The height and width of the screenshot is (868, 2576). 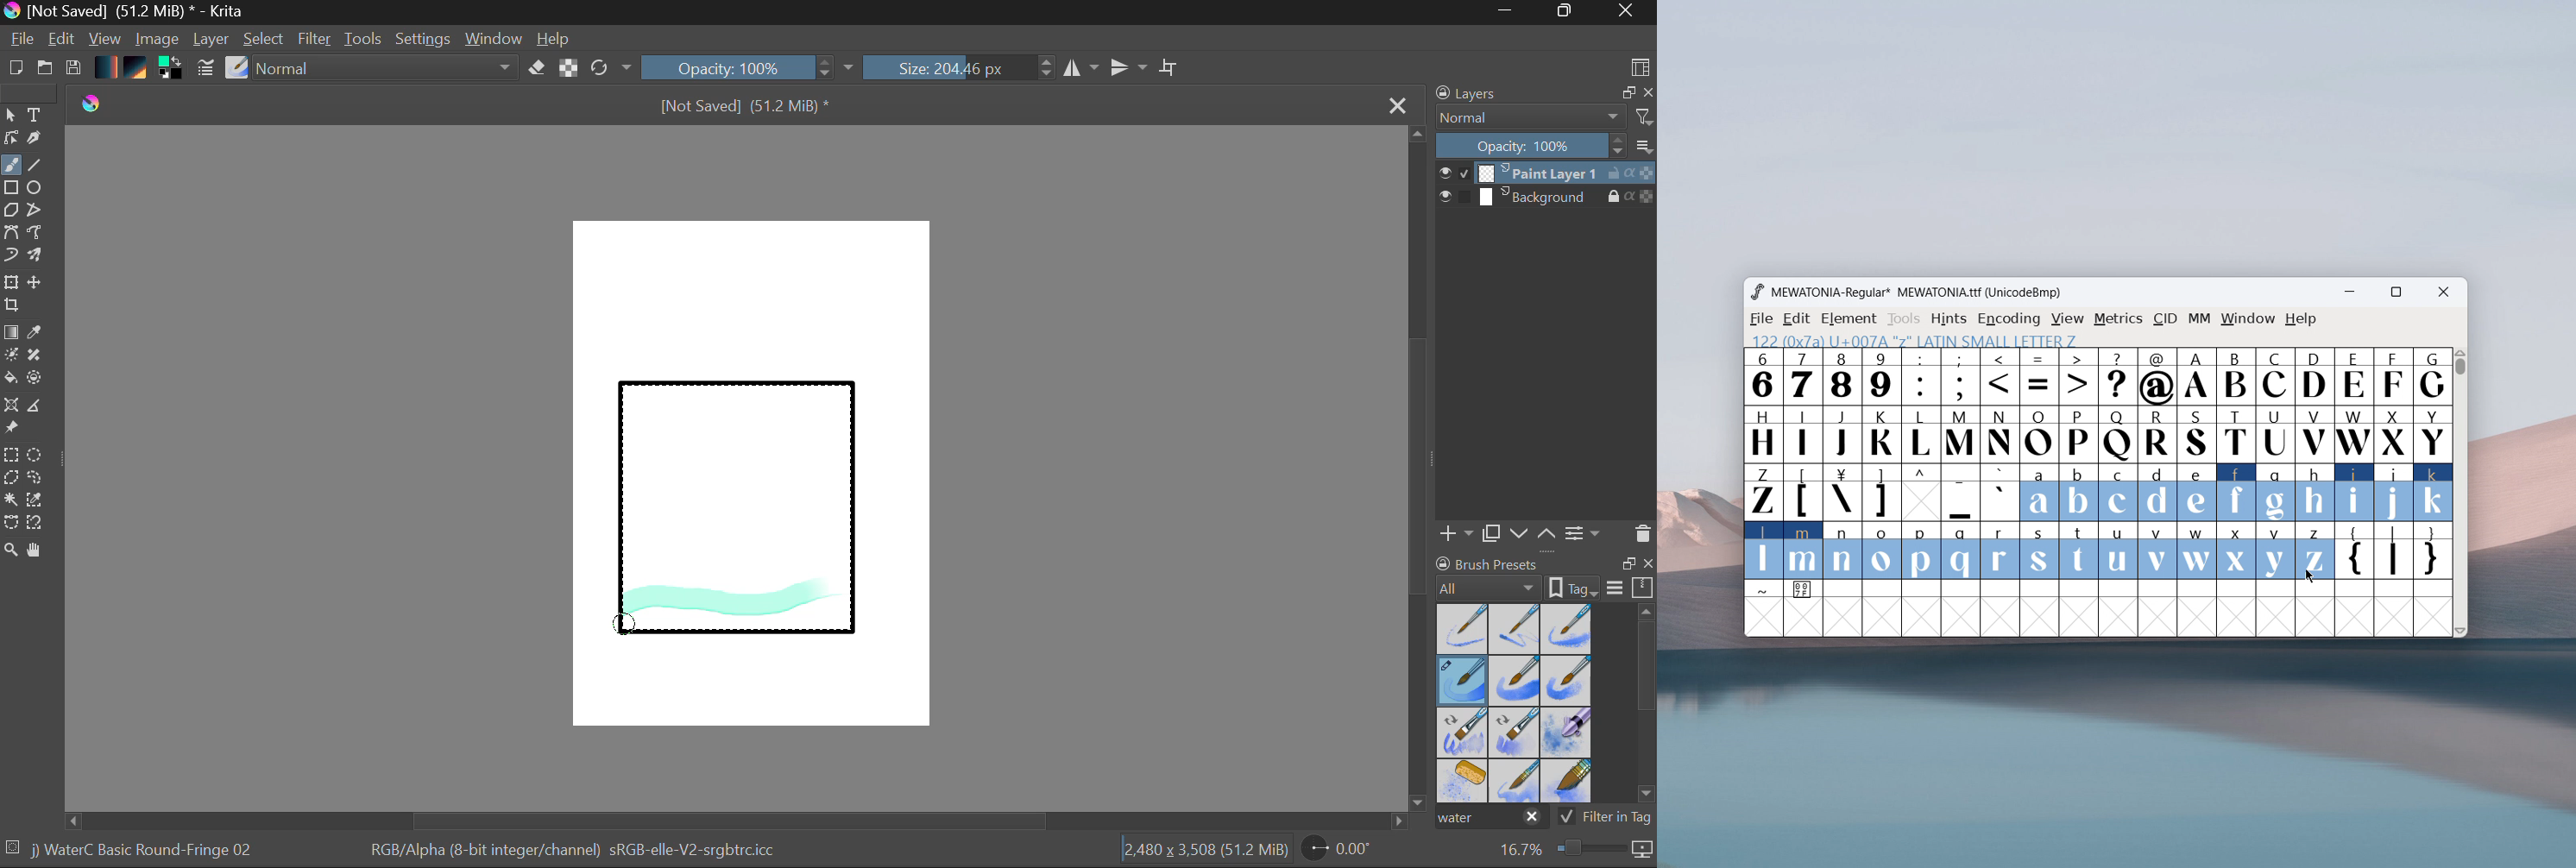 I want to click on p, so click(x=1923, y=551).